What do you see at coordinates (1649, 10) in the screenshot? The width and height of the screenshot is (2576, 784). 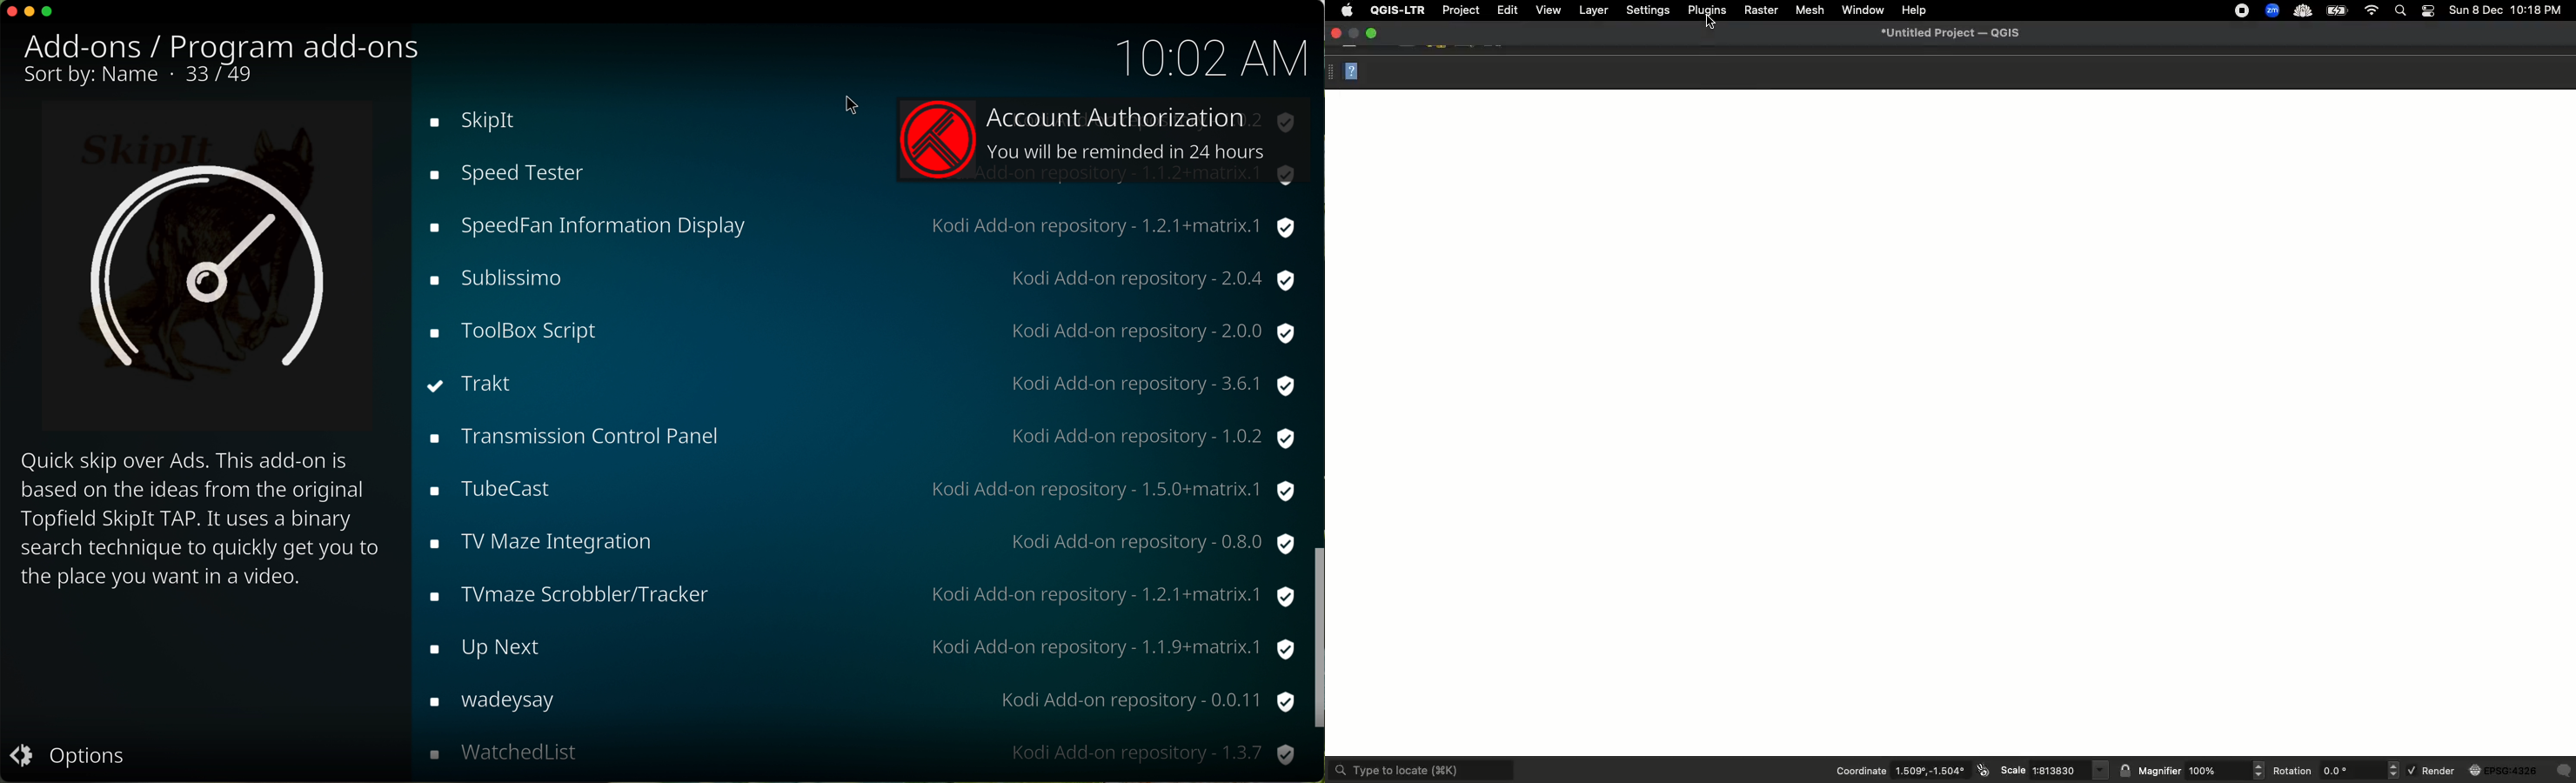 I see `Settings` at bounding box center [1649, 10].